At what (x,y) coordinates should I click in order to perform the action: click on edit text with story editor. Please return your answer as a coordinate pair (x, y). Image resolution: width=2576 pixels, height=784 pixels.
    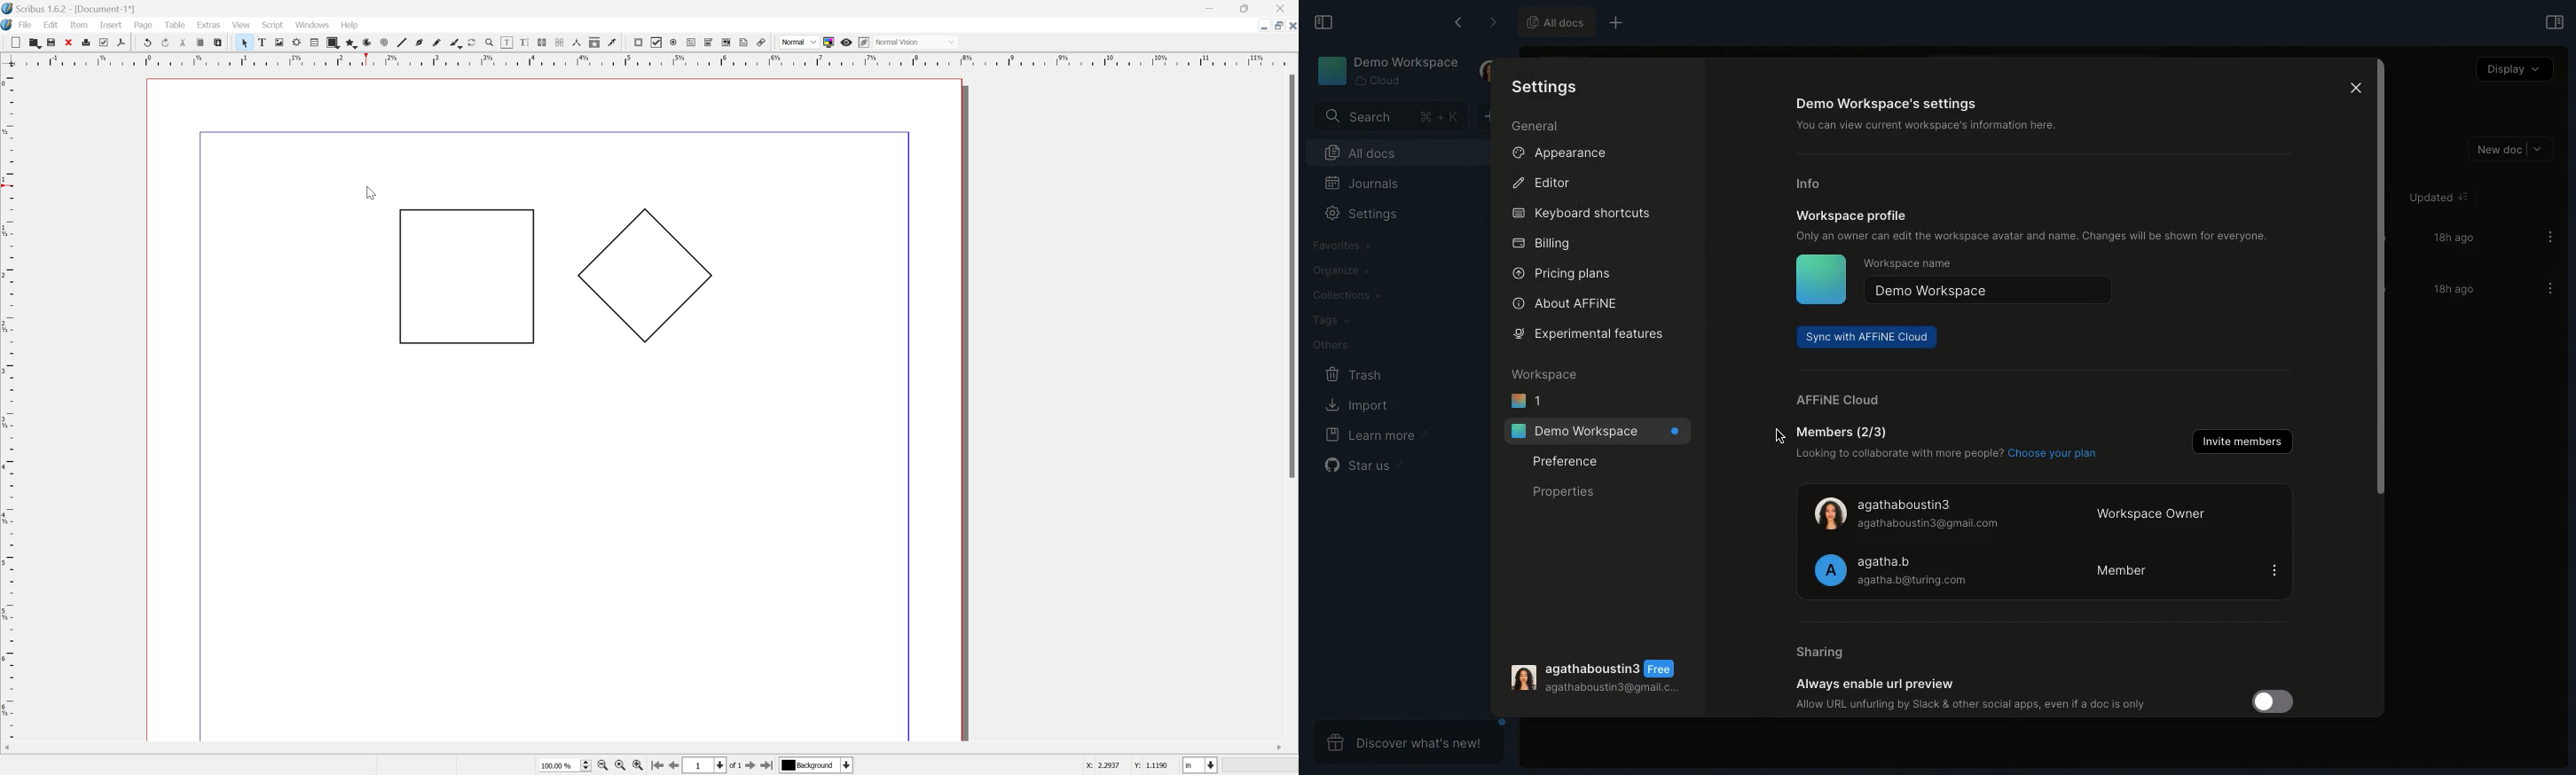
    Looking at the image, I should click on (524, 43).